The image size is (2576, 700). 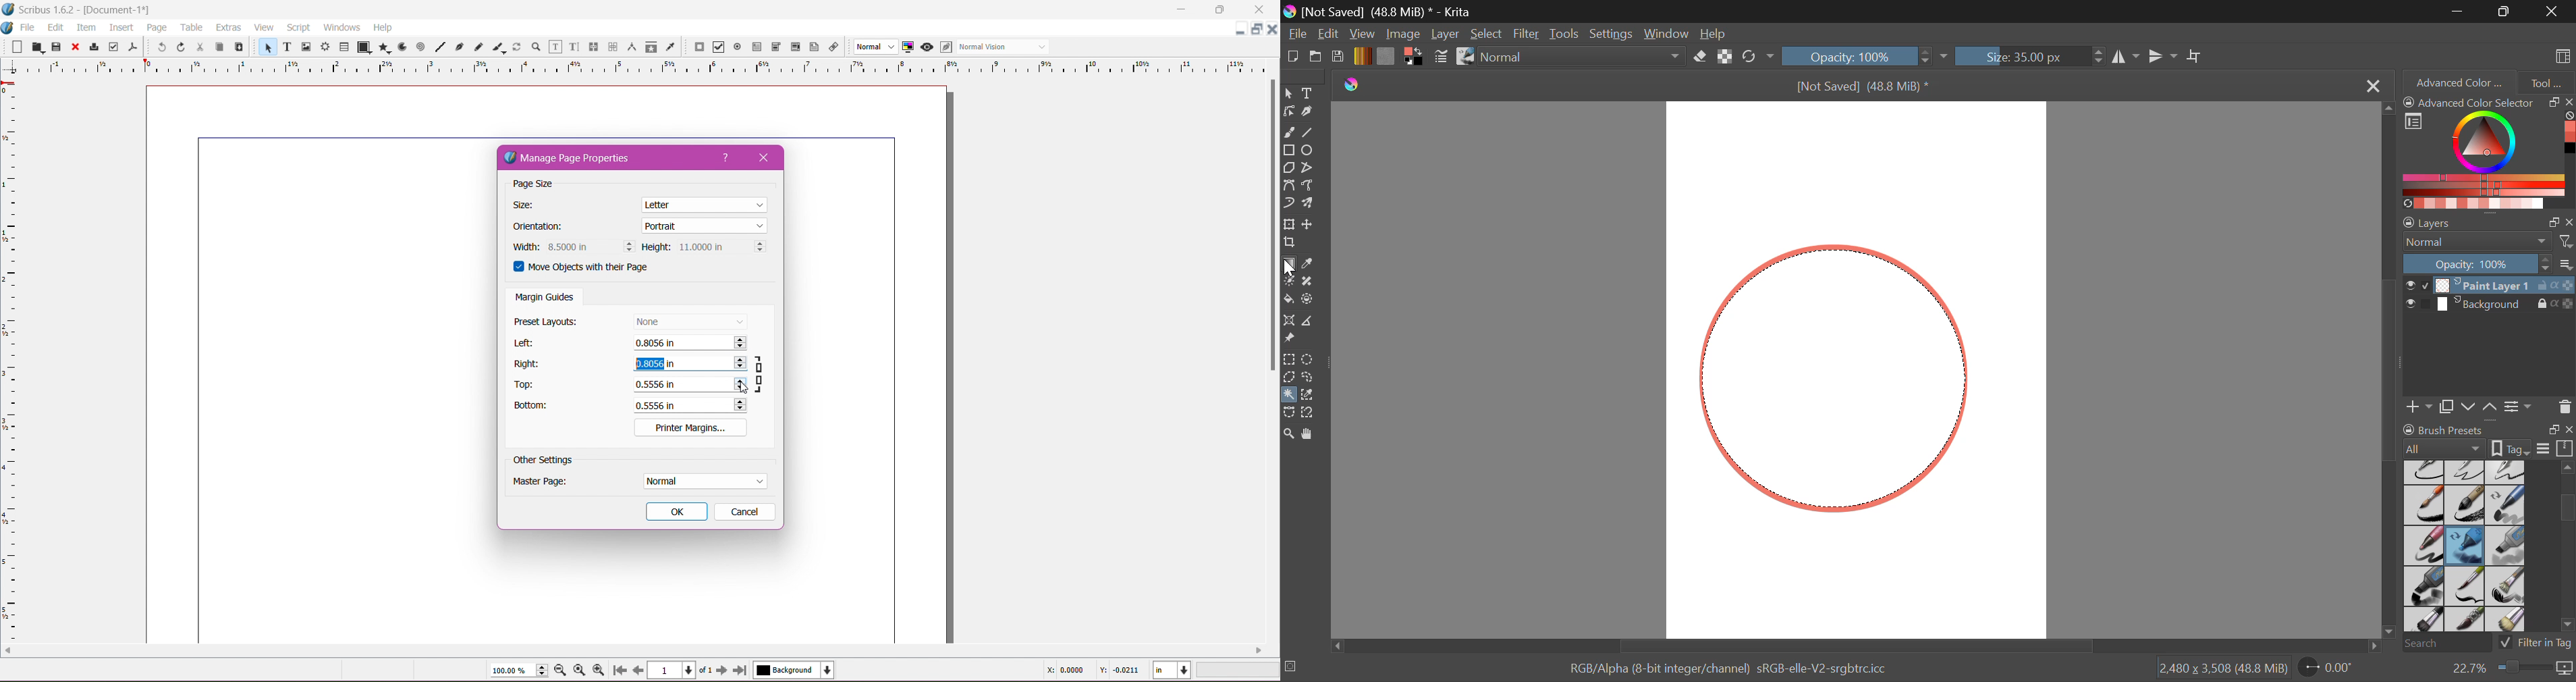 I want to click on Scroll Bar, so click(x=2391, y=373).